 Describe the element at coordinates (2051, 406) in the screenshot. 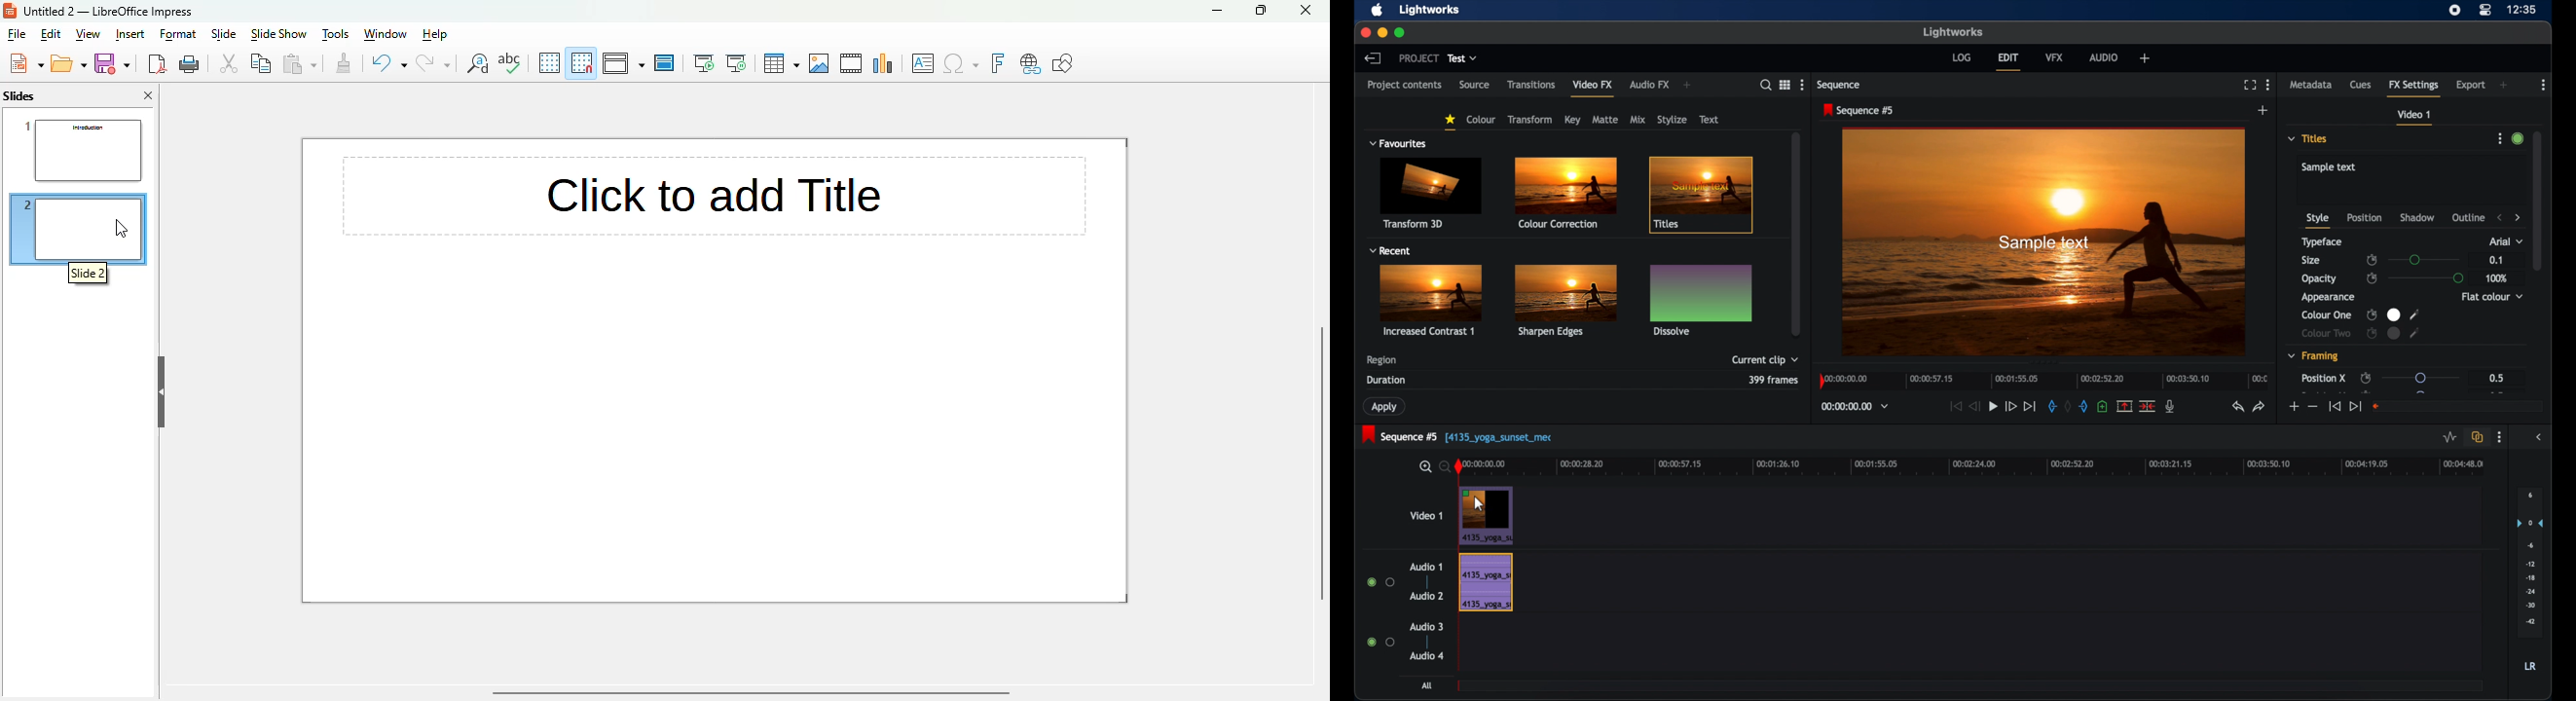

I see `add an in marker` at that location.